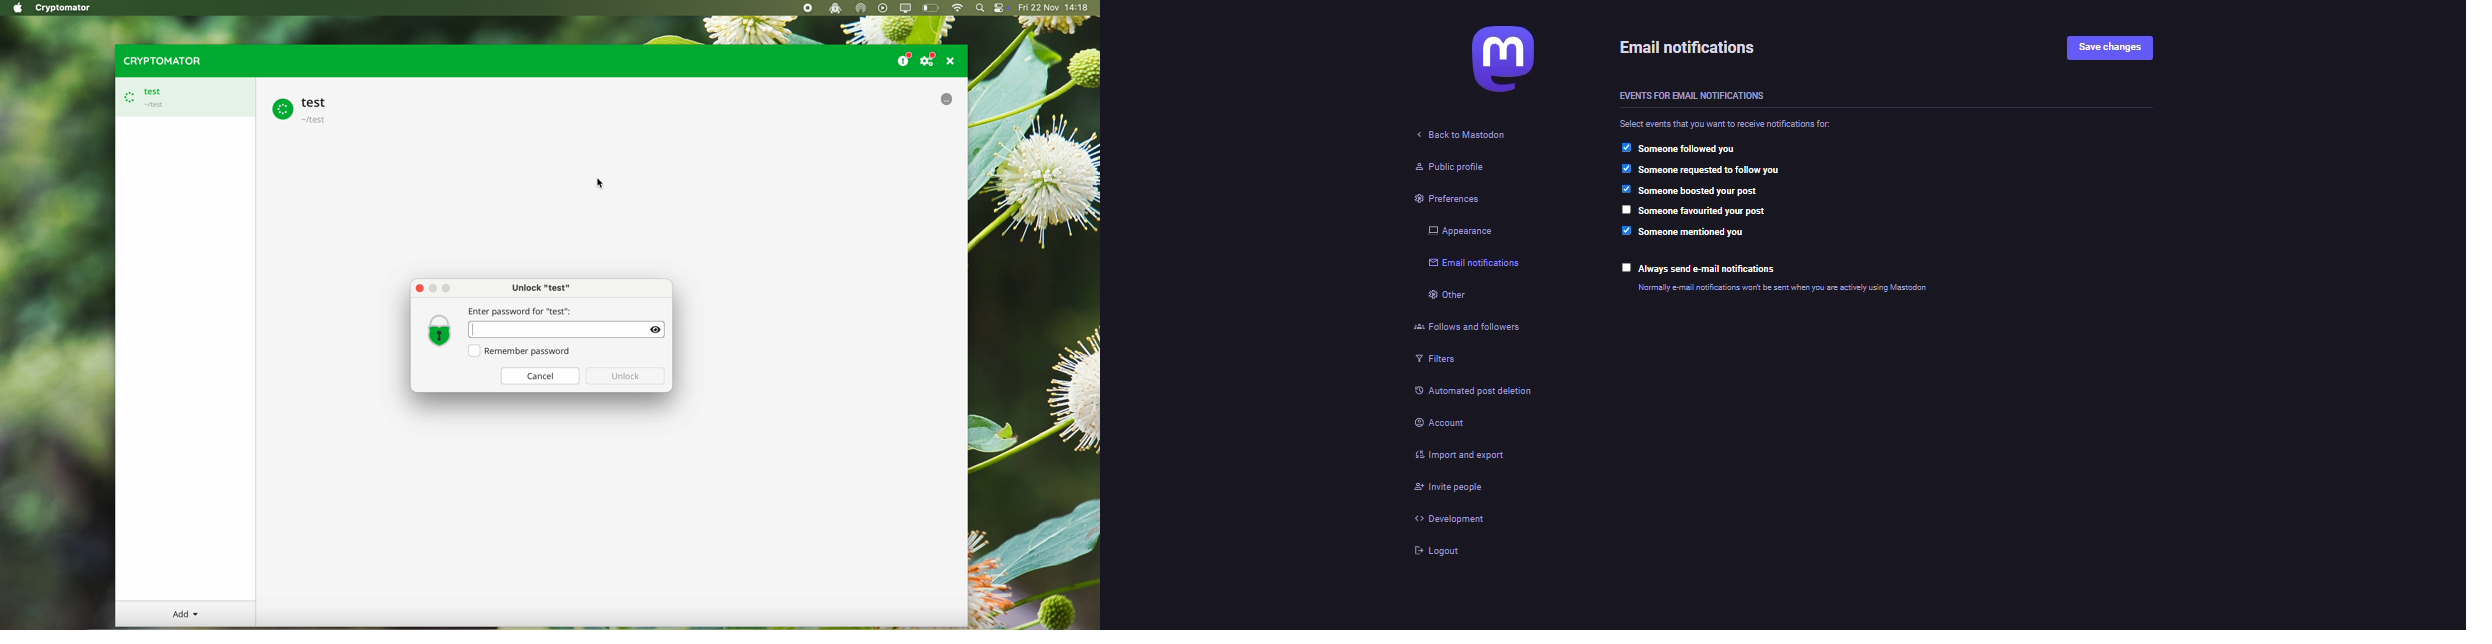 This screenshot has height=644, width=2492. I want to click on close program, so click(953, 61).